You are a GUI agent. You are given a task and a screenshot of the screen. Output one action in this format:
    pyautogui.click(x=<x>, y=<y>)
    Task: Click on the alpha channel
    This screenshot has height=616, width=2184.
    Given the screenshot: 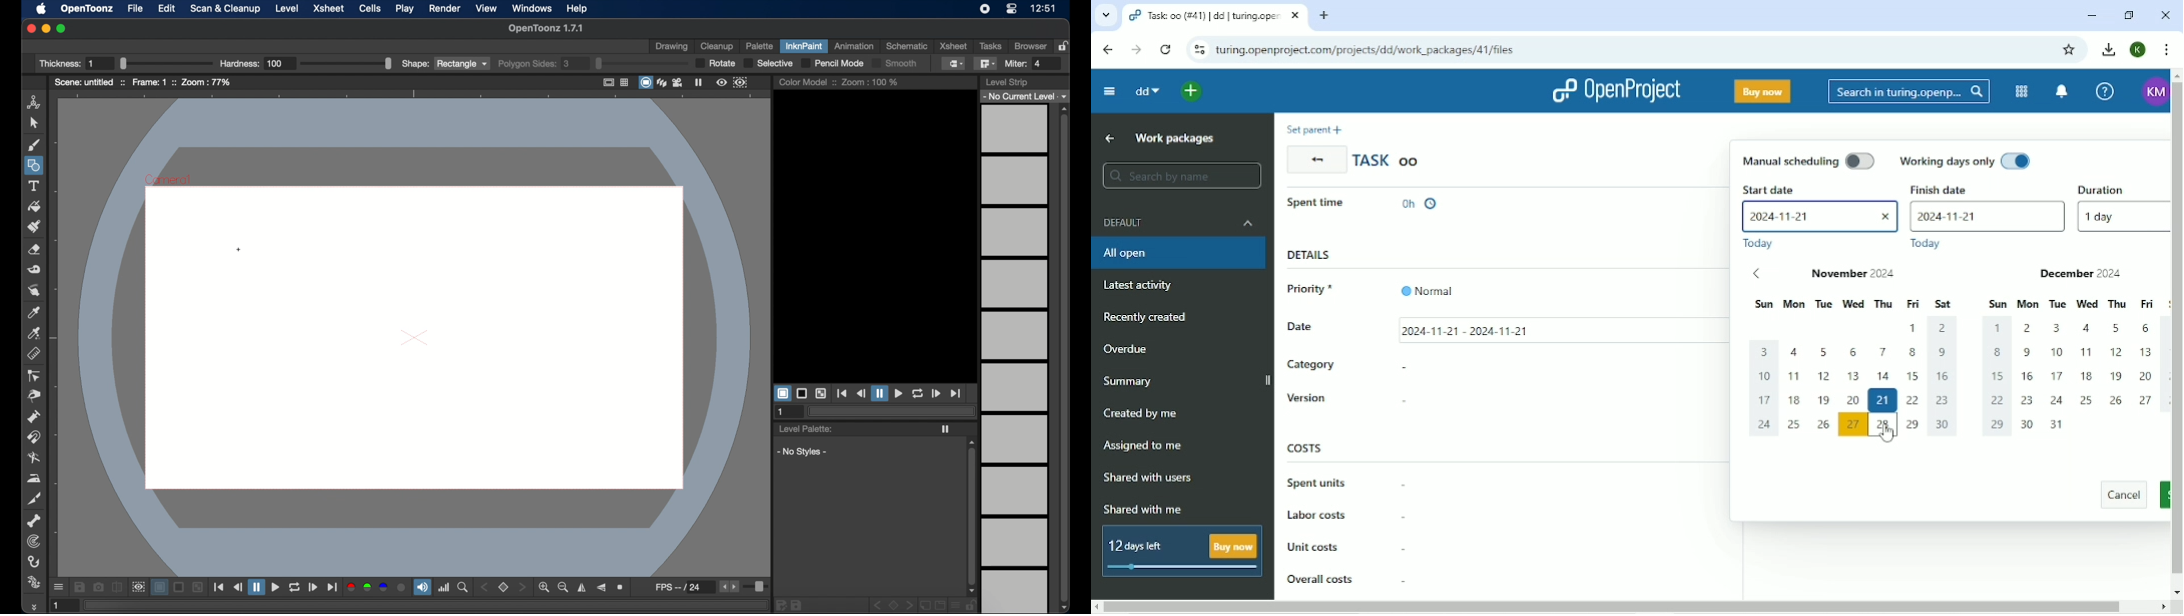 What is the action you would take?
    pyautogui.click(x=402, y=587)
    